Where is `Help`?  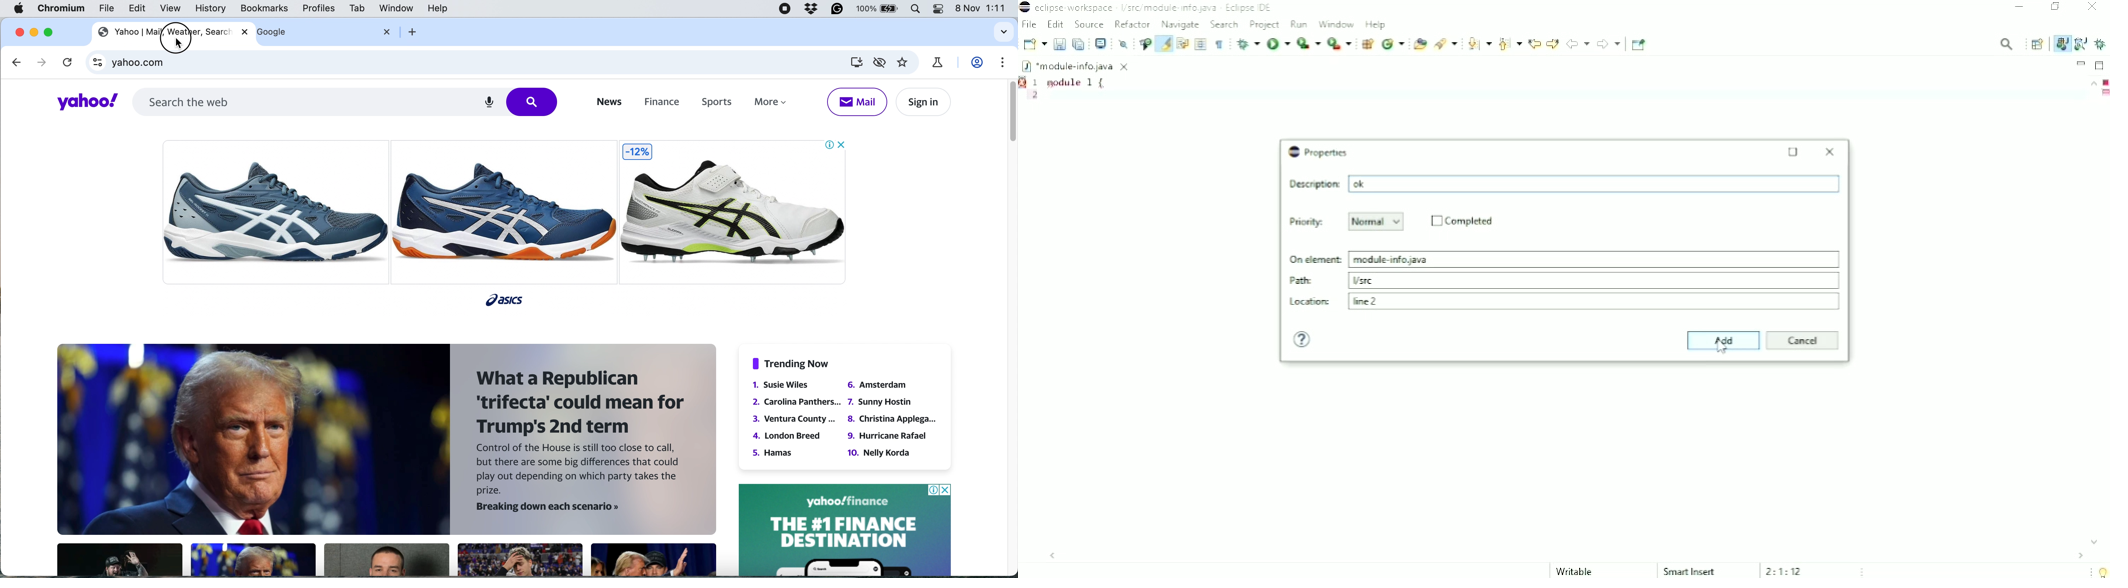 Help is located at coordinates (1304, 340).